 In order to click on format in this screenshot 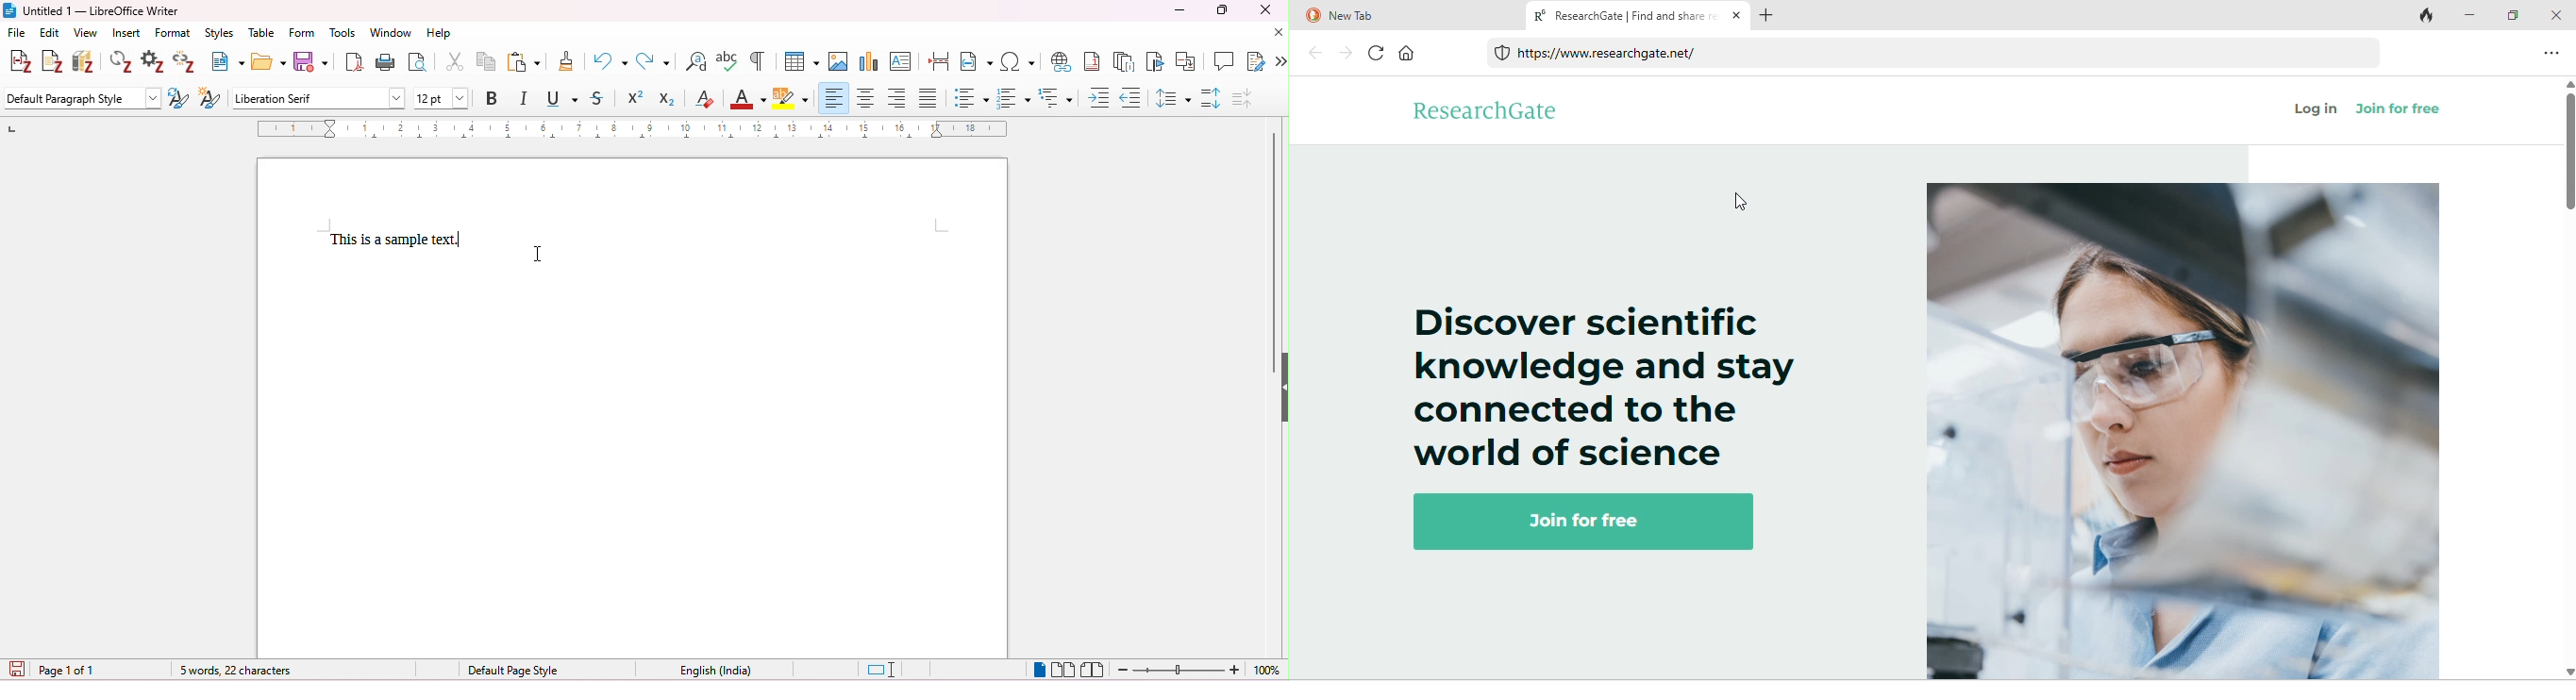, I will do `click(174, 34)`.